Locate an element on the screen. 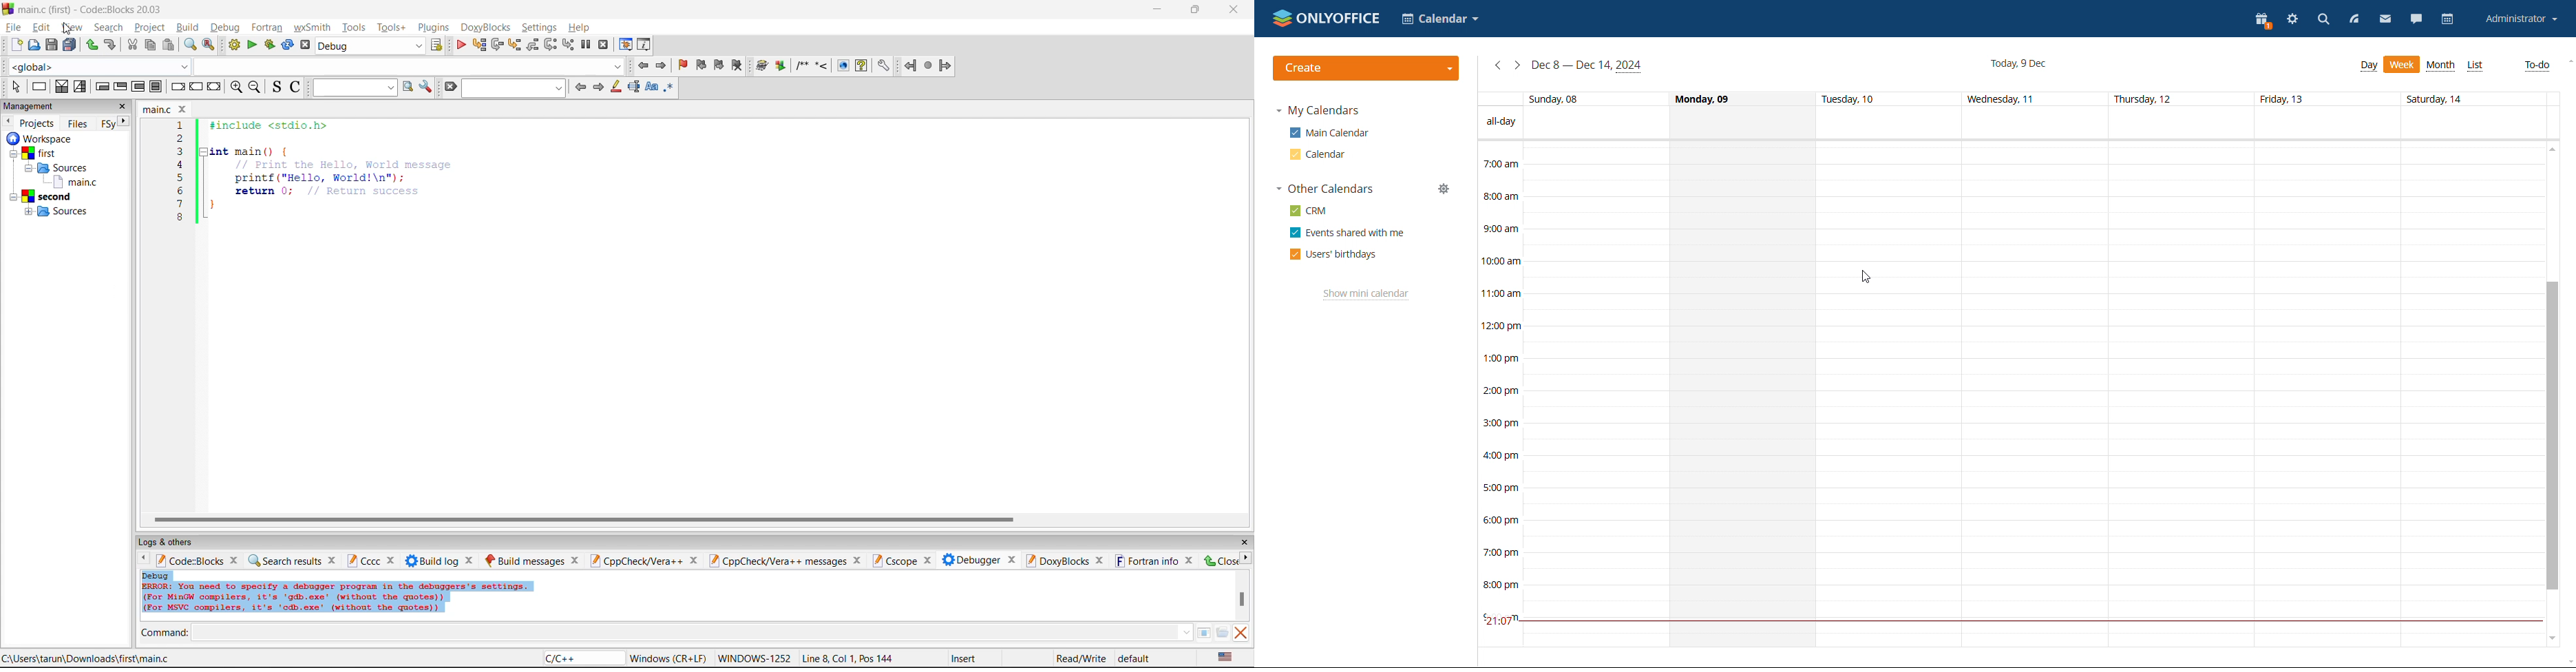  run doxy wizard is located at coordinates (762, 65).